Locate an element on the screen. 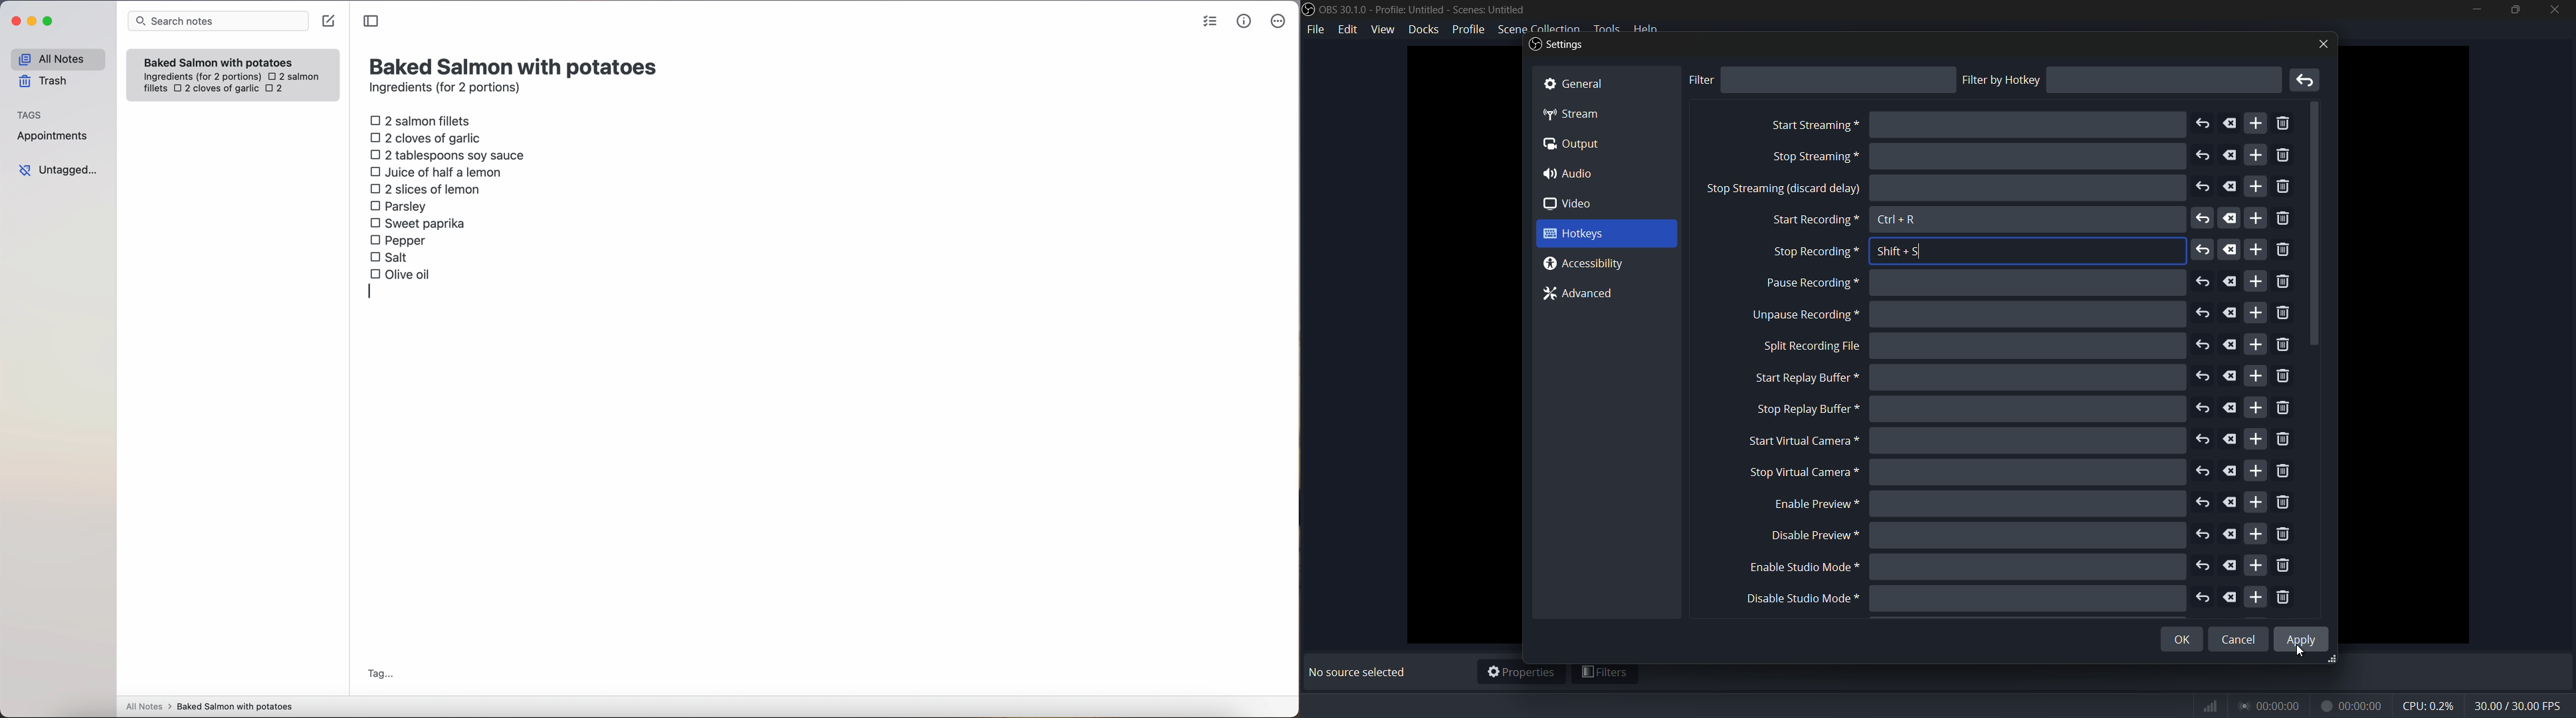  undo is located at coordinates (2206, 598).